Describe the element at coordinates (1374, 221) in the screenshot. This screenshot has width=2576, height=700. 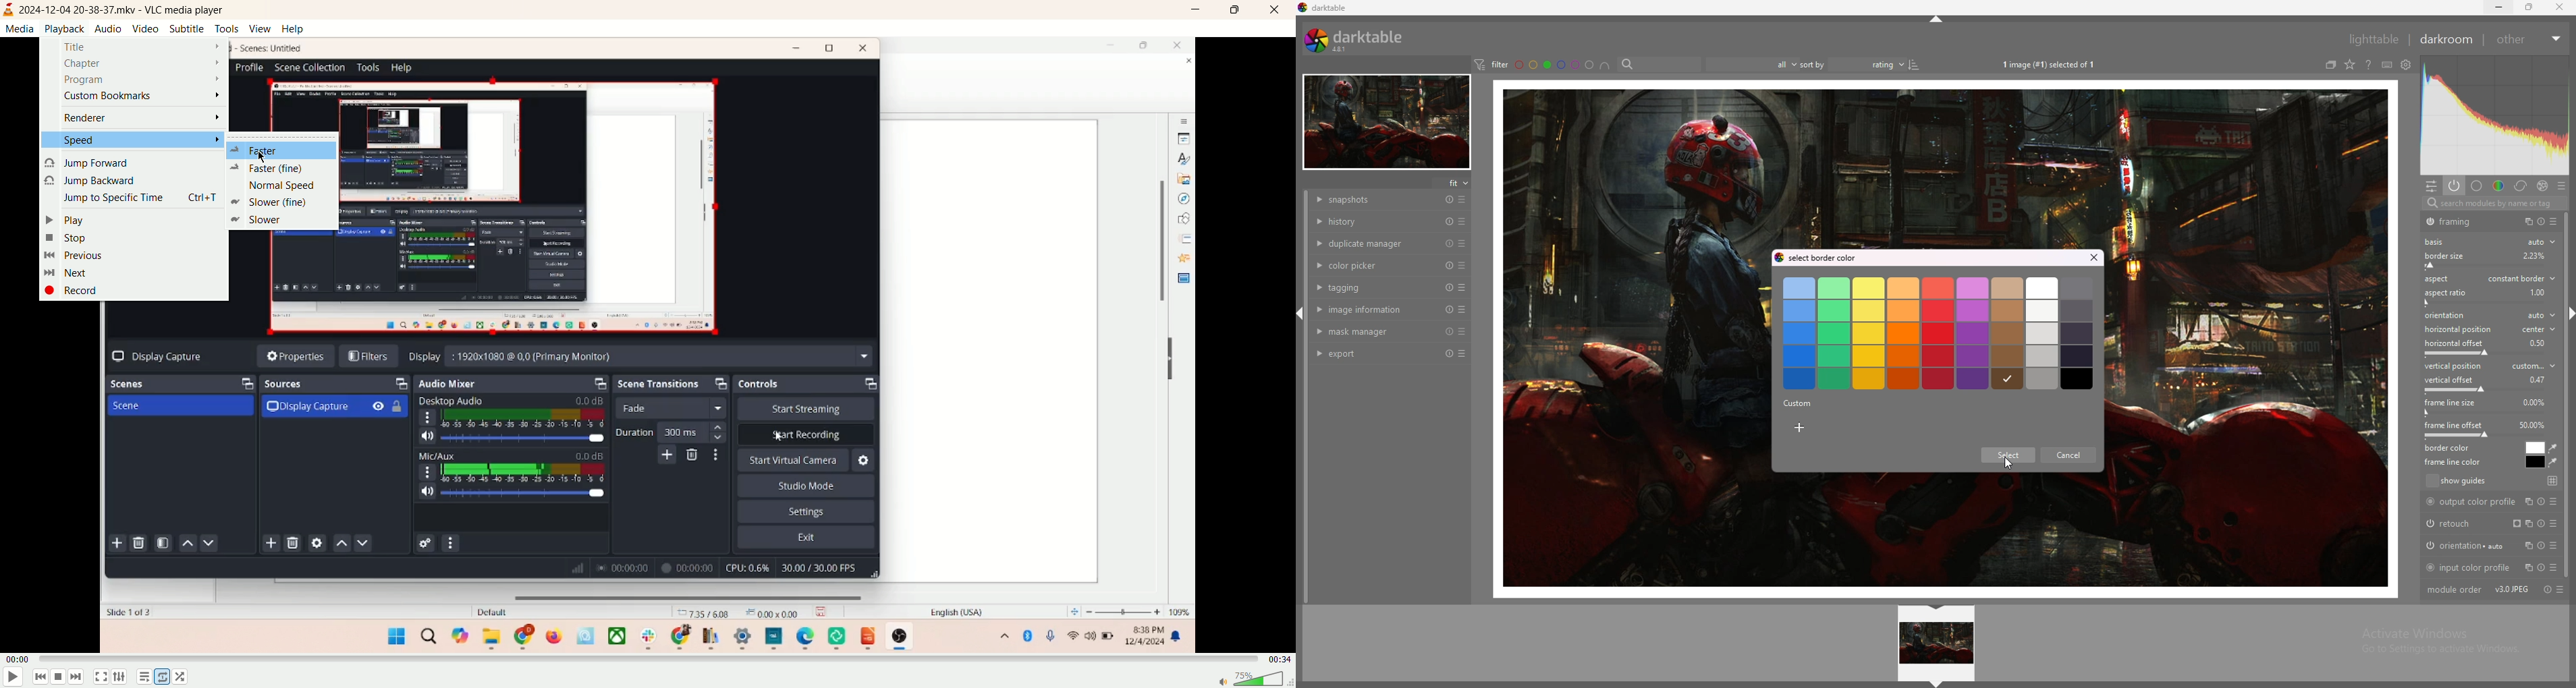
I see `history` at that location.